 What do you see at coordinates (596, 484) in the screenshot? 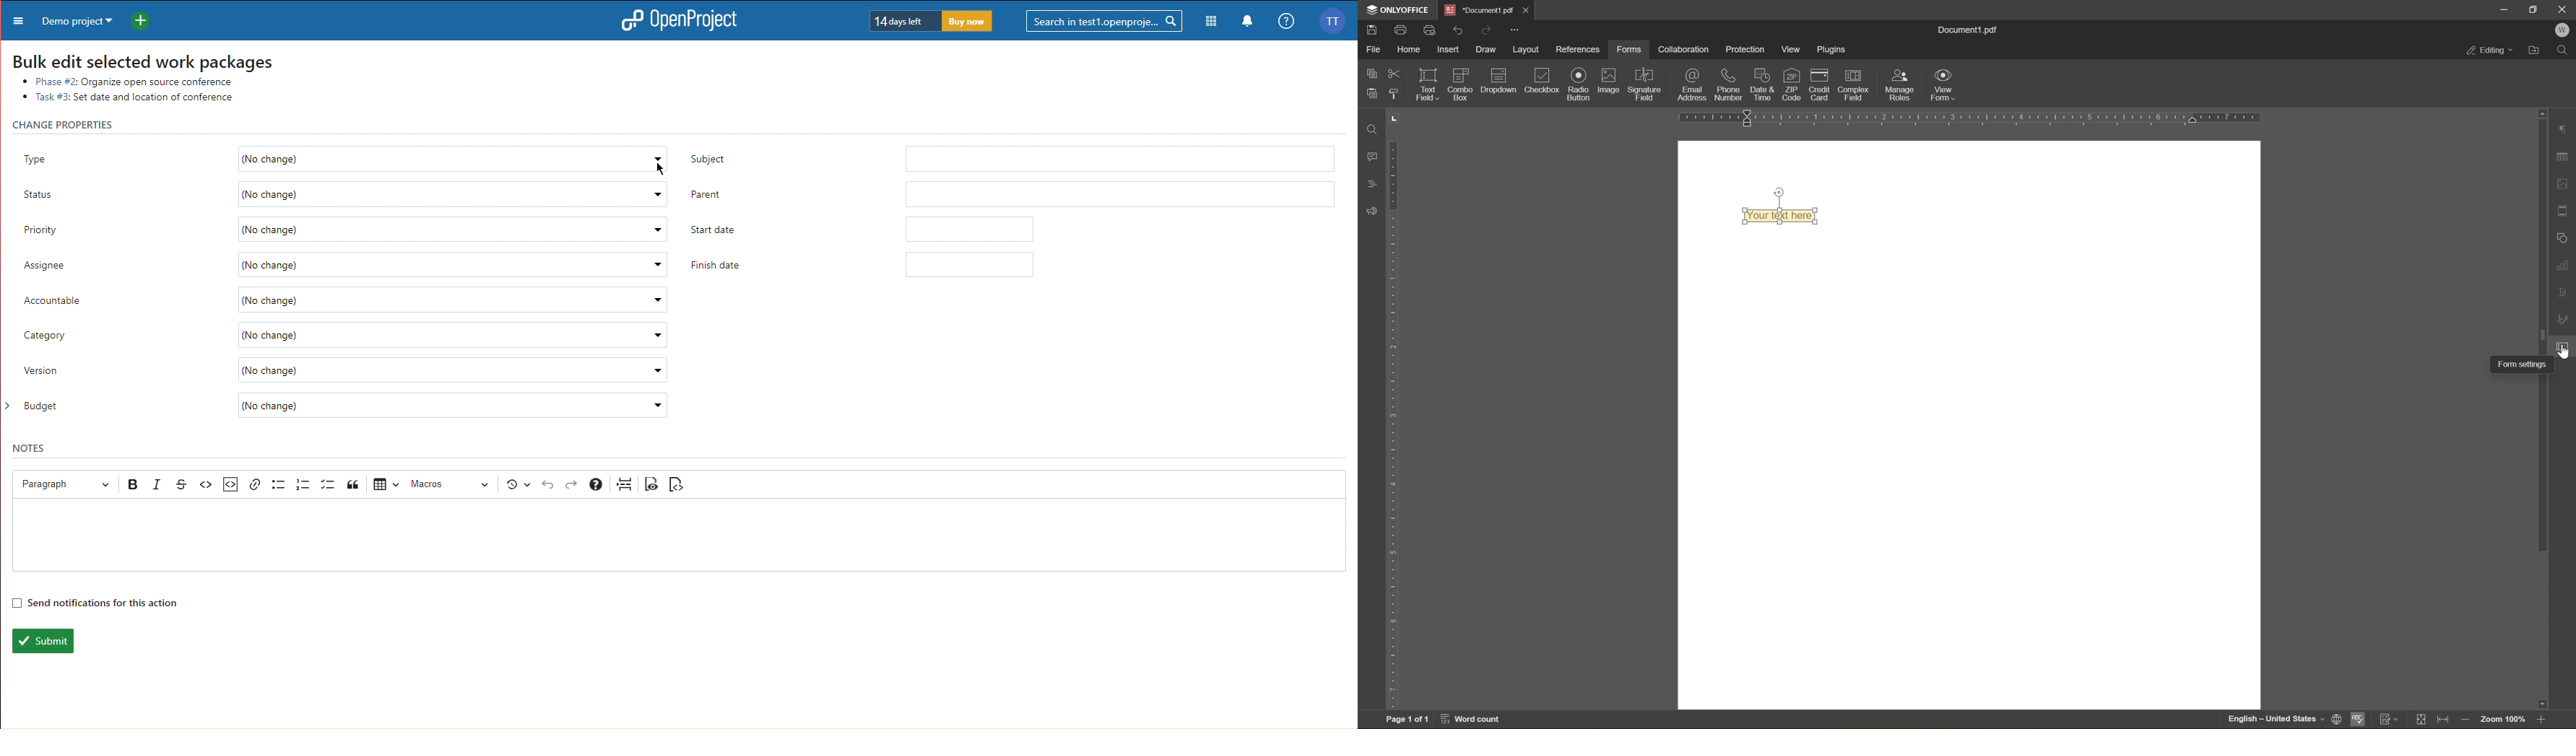
I see `Help` at bounding box center [596, 484].